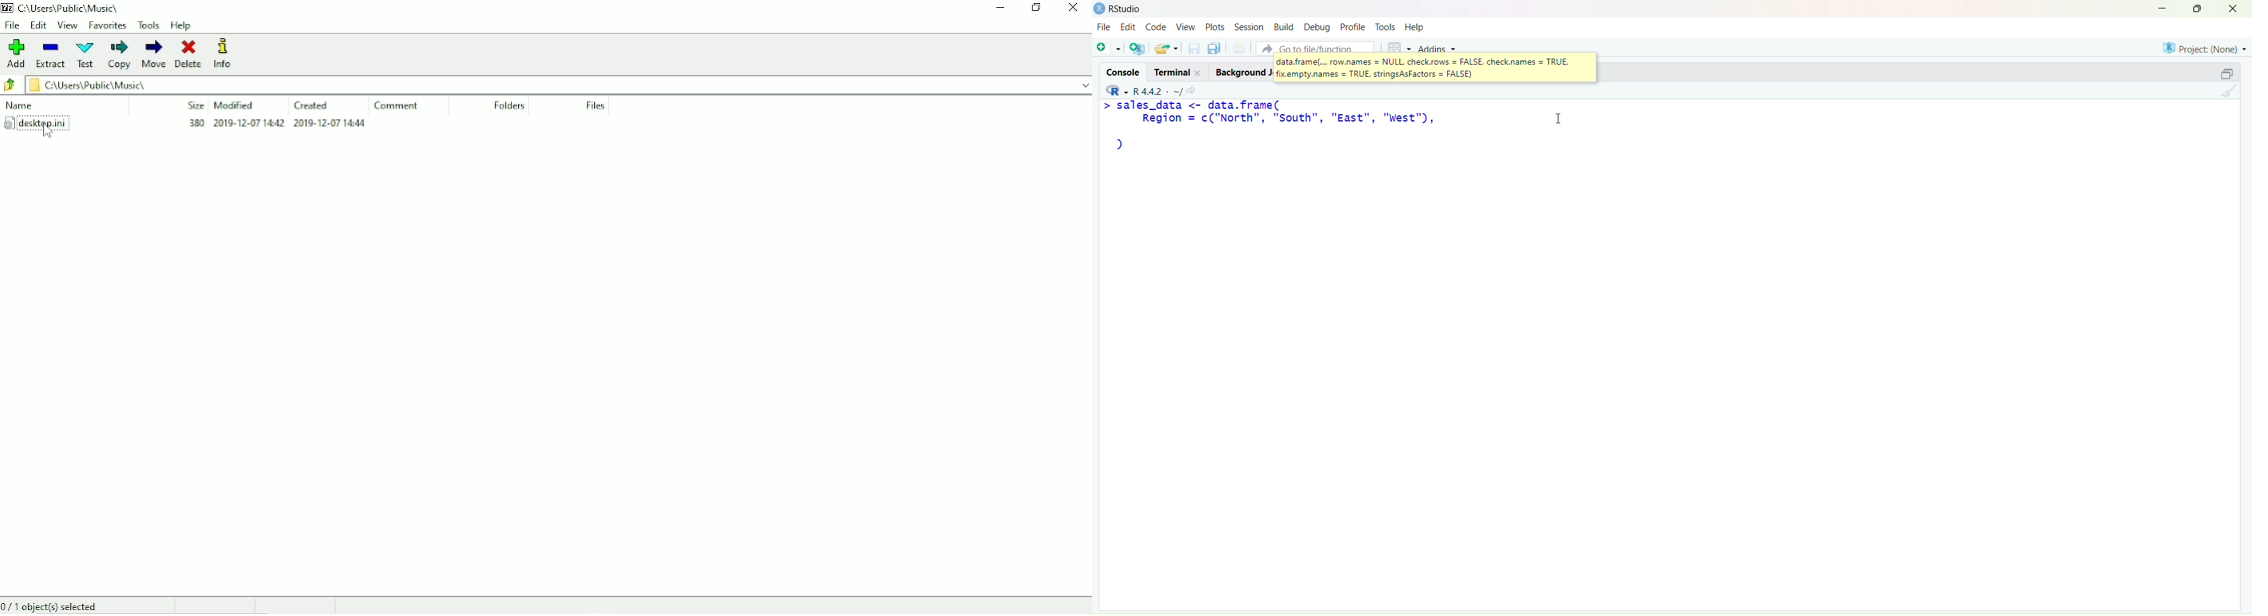 Image resolution: width=2268 pixels, height=616 pixels. I want to click on close, so click(2238, 9).